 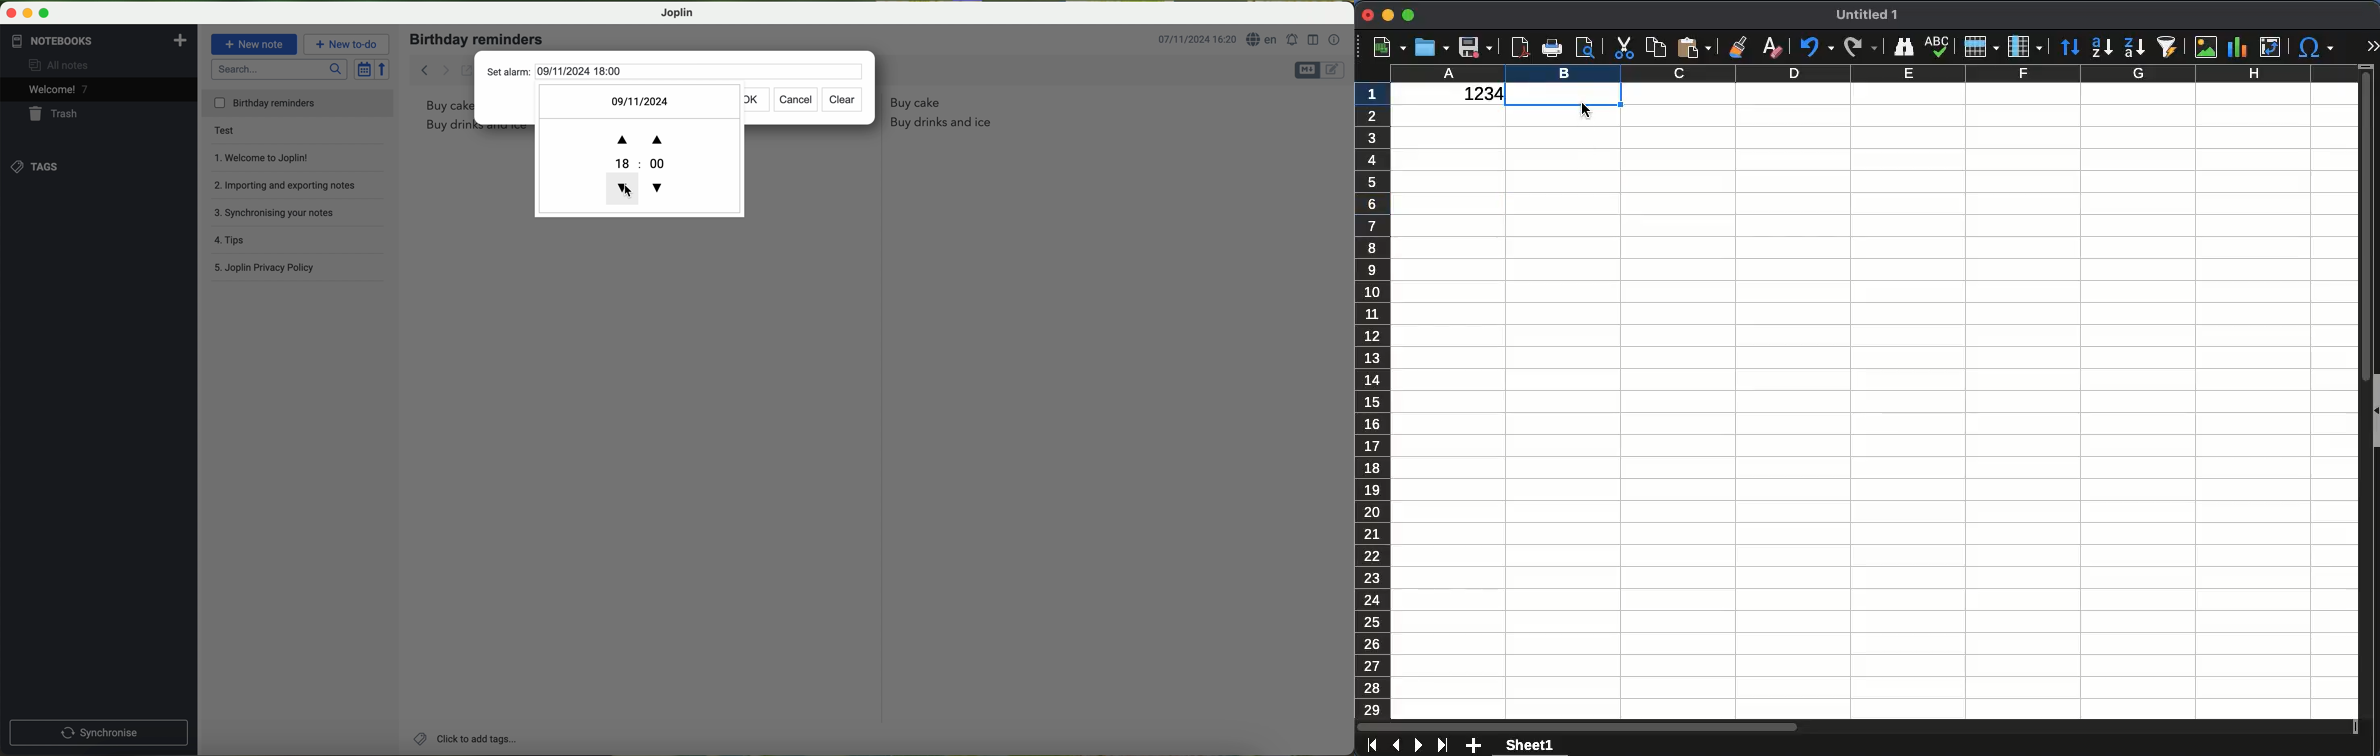 I want to click on image, so click(x=2206, y=45).